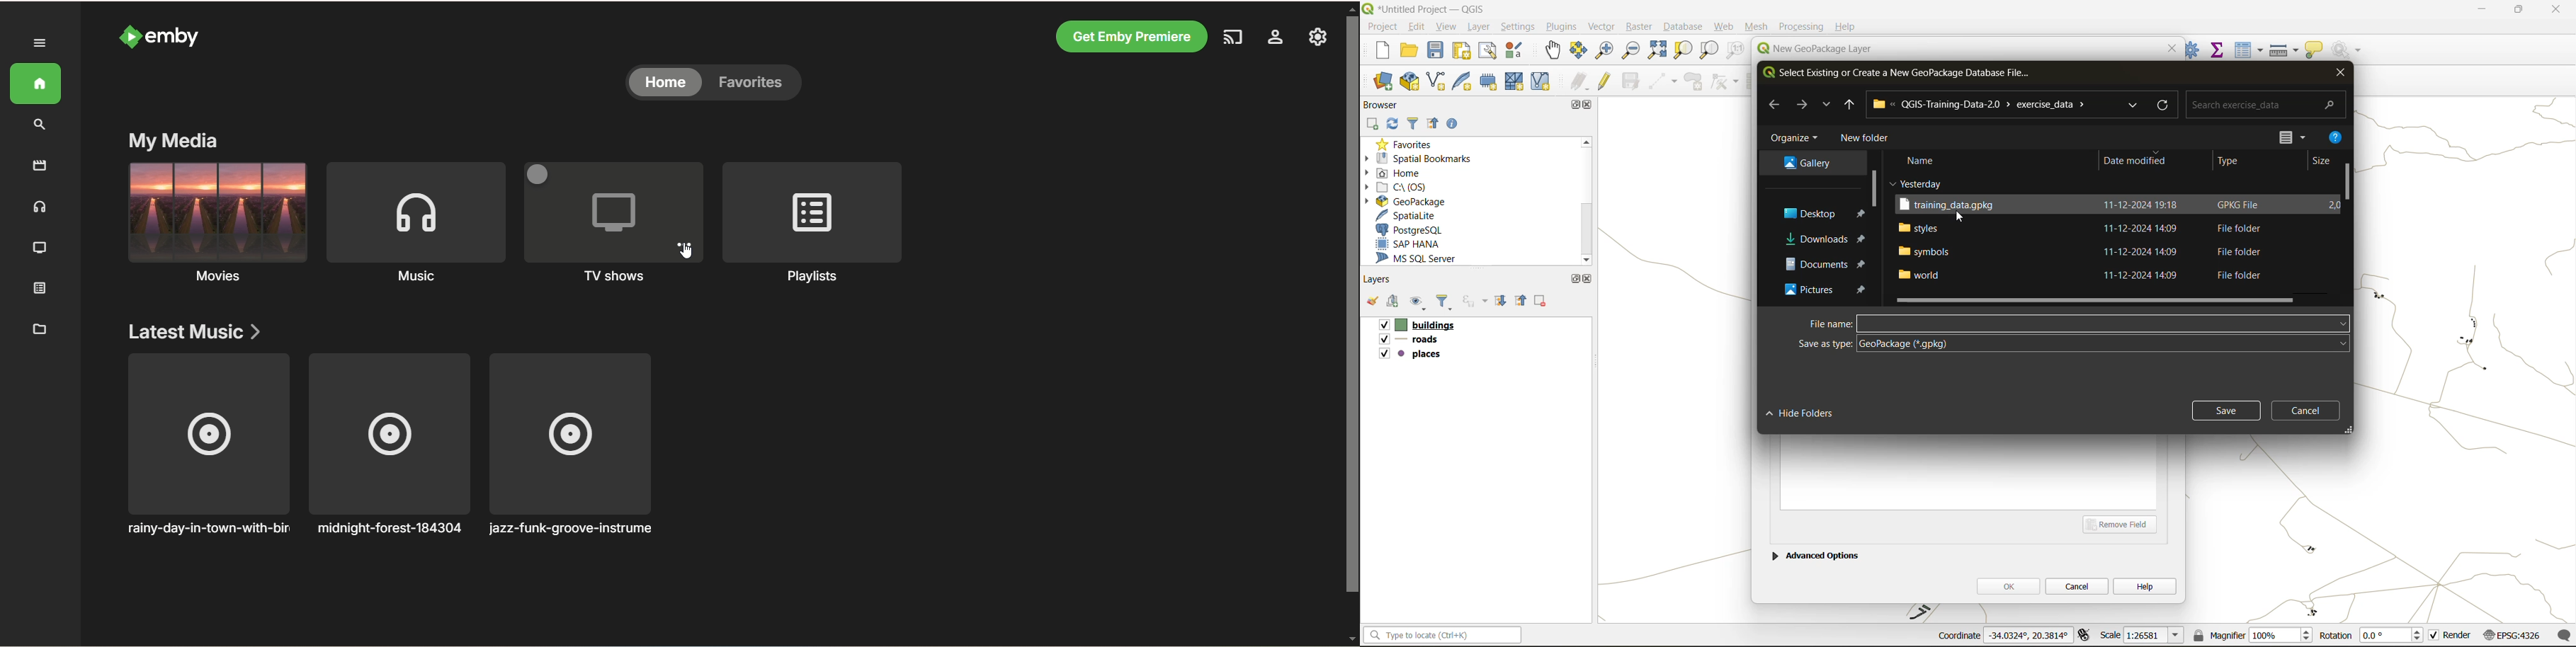 The height and width of the screenshot is (672, 2576). I want to click on menu, so click(2278, 134).